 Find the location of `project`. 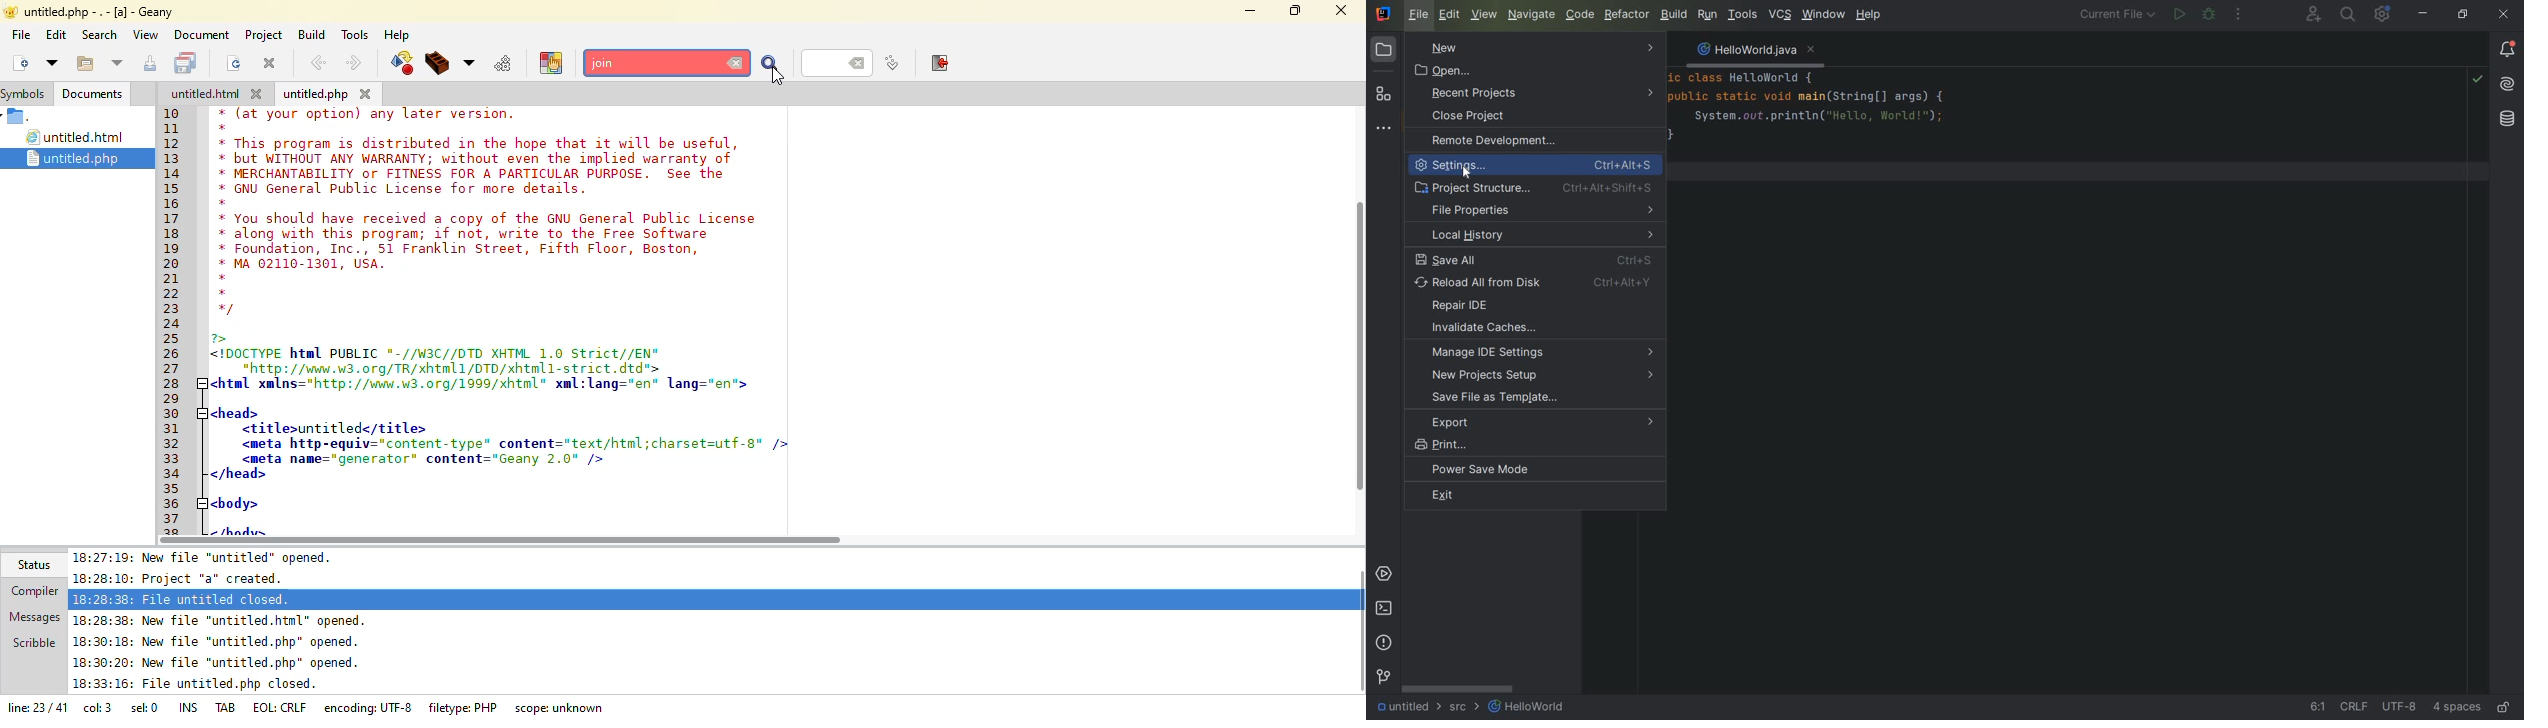

project is located at coordinates (261, 34).